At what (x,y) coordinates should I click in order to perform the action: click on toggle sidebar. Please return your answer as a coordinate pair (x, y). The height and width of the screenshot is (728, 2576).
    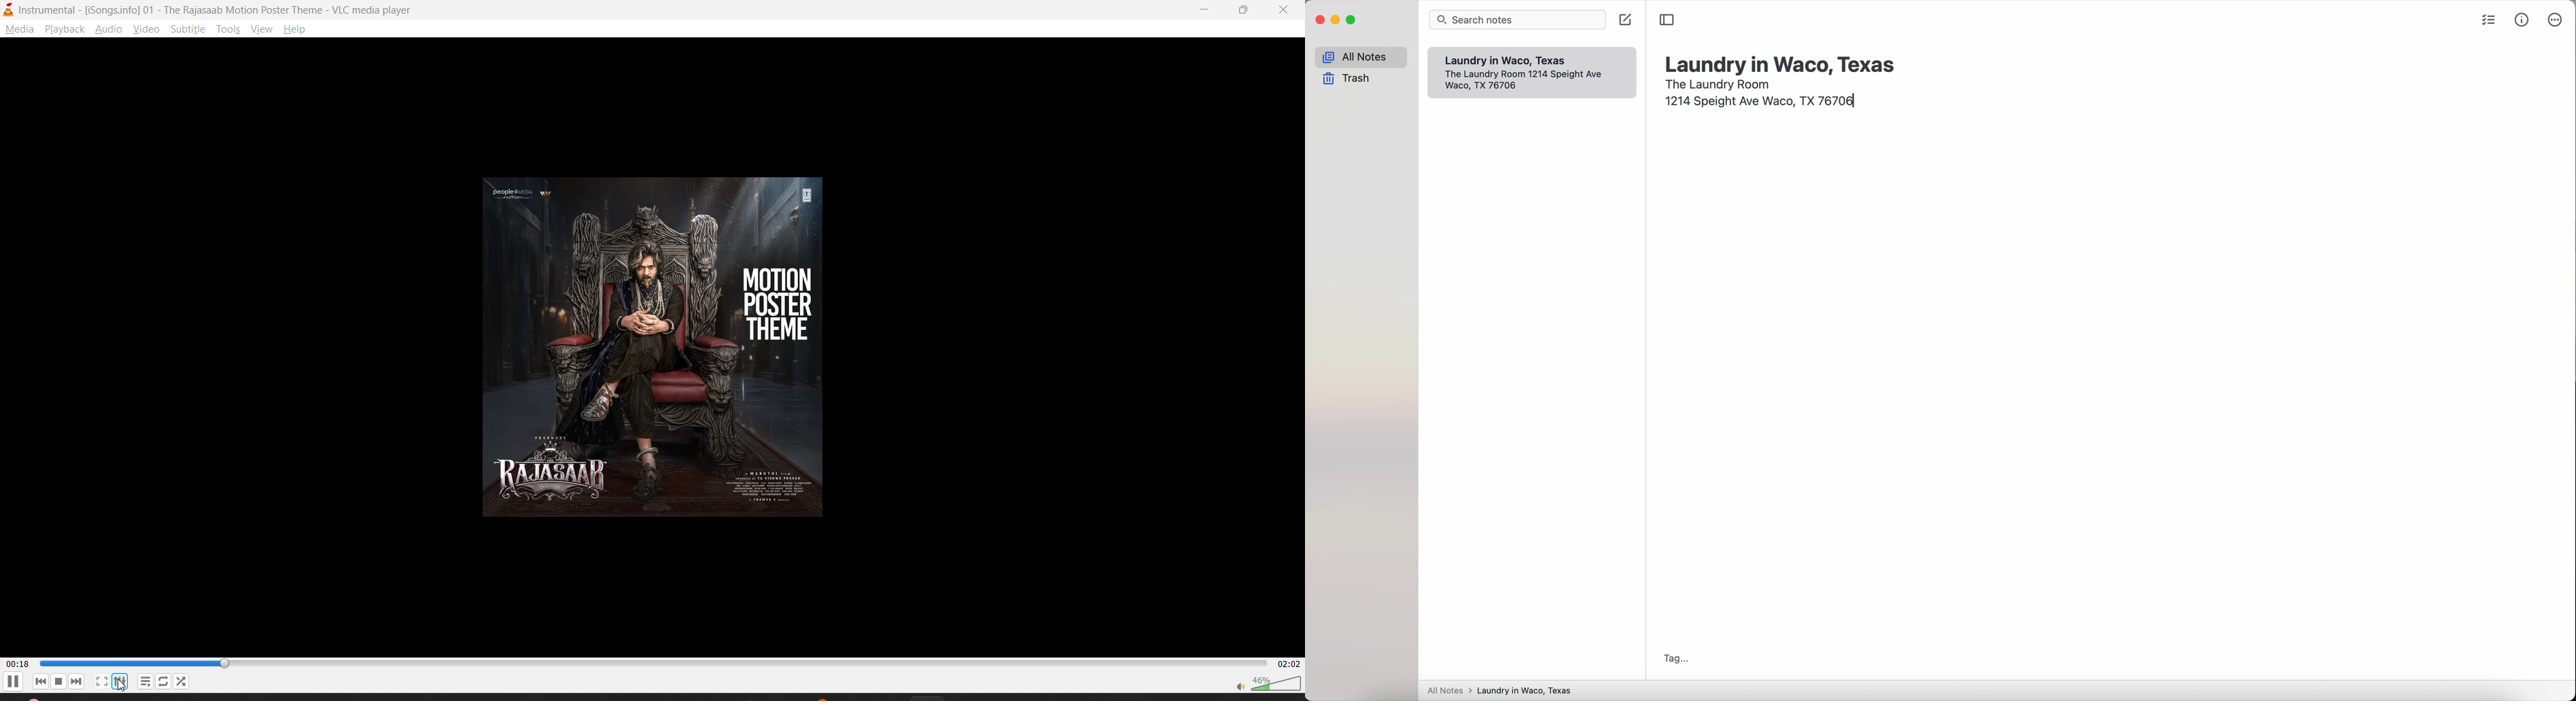
    Looking at the image, I should click on (1667, 20).